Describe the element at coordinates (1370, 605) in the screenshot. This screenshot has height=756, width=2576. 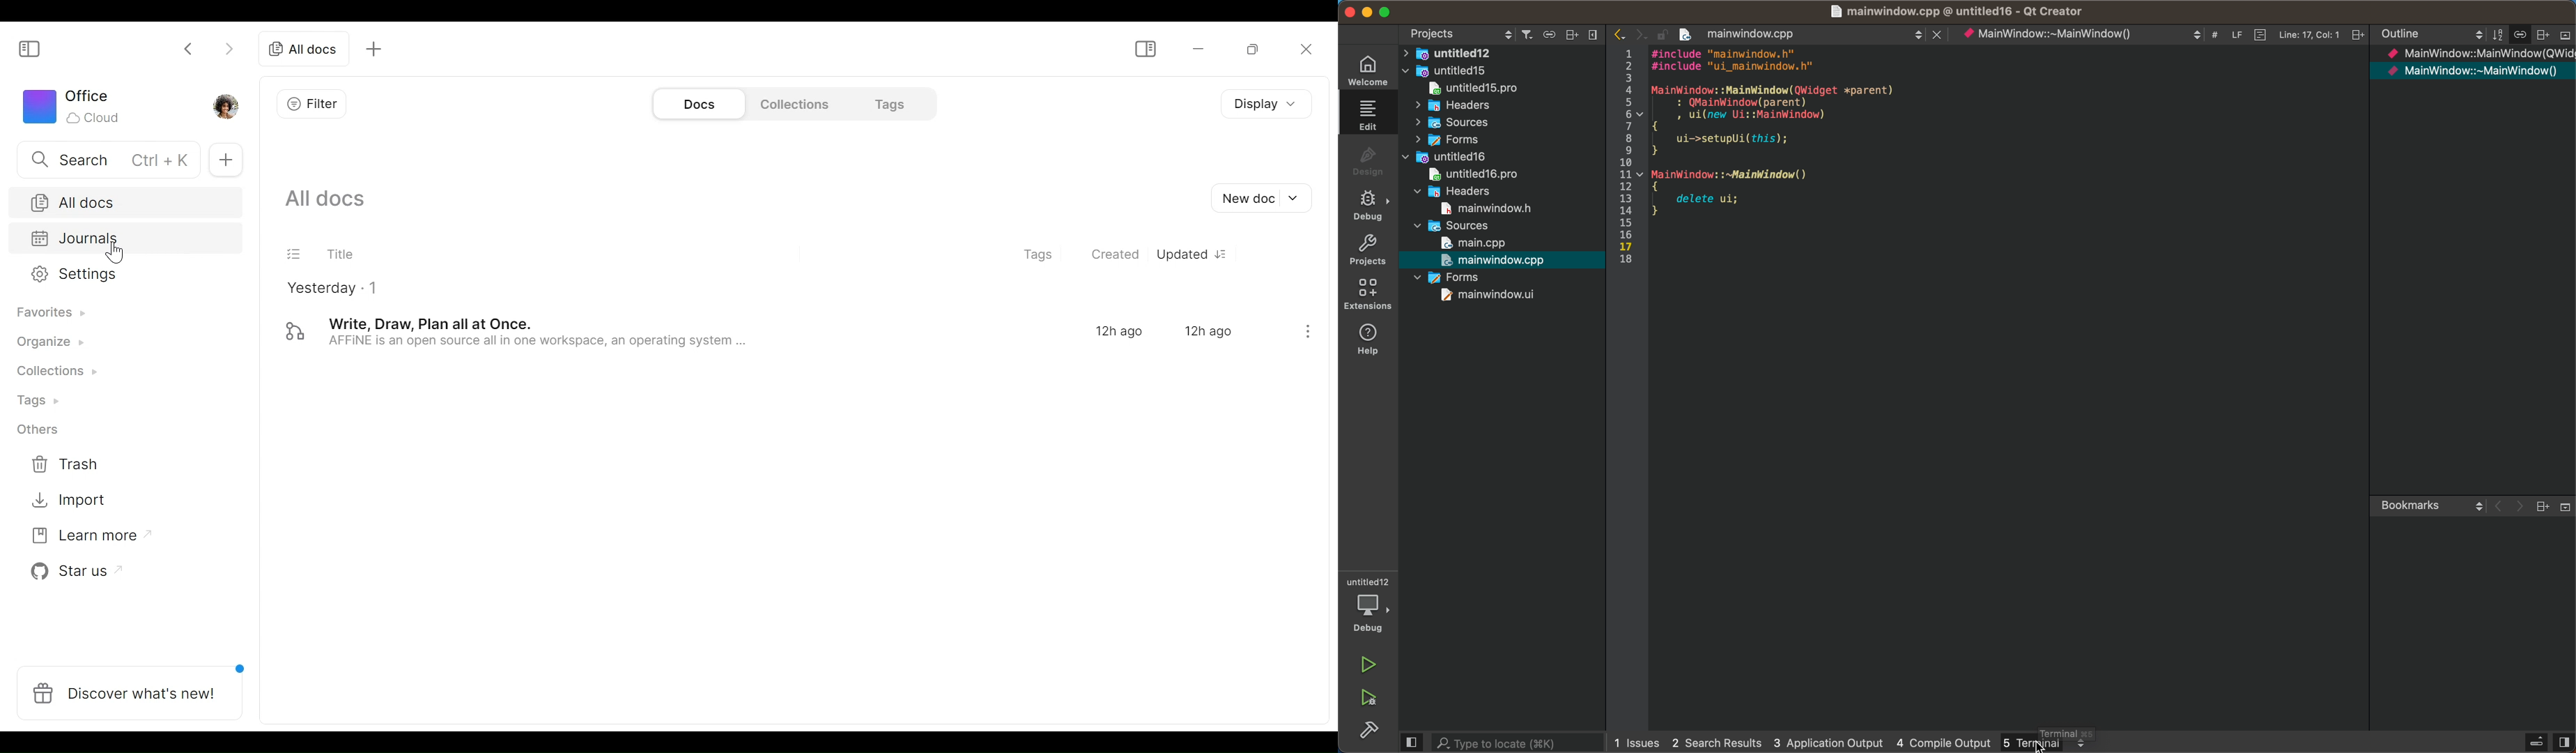
I see `debugger` at that location.